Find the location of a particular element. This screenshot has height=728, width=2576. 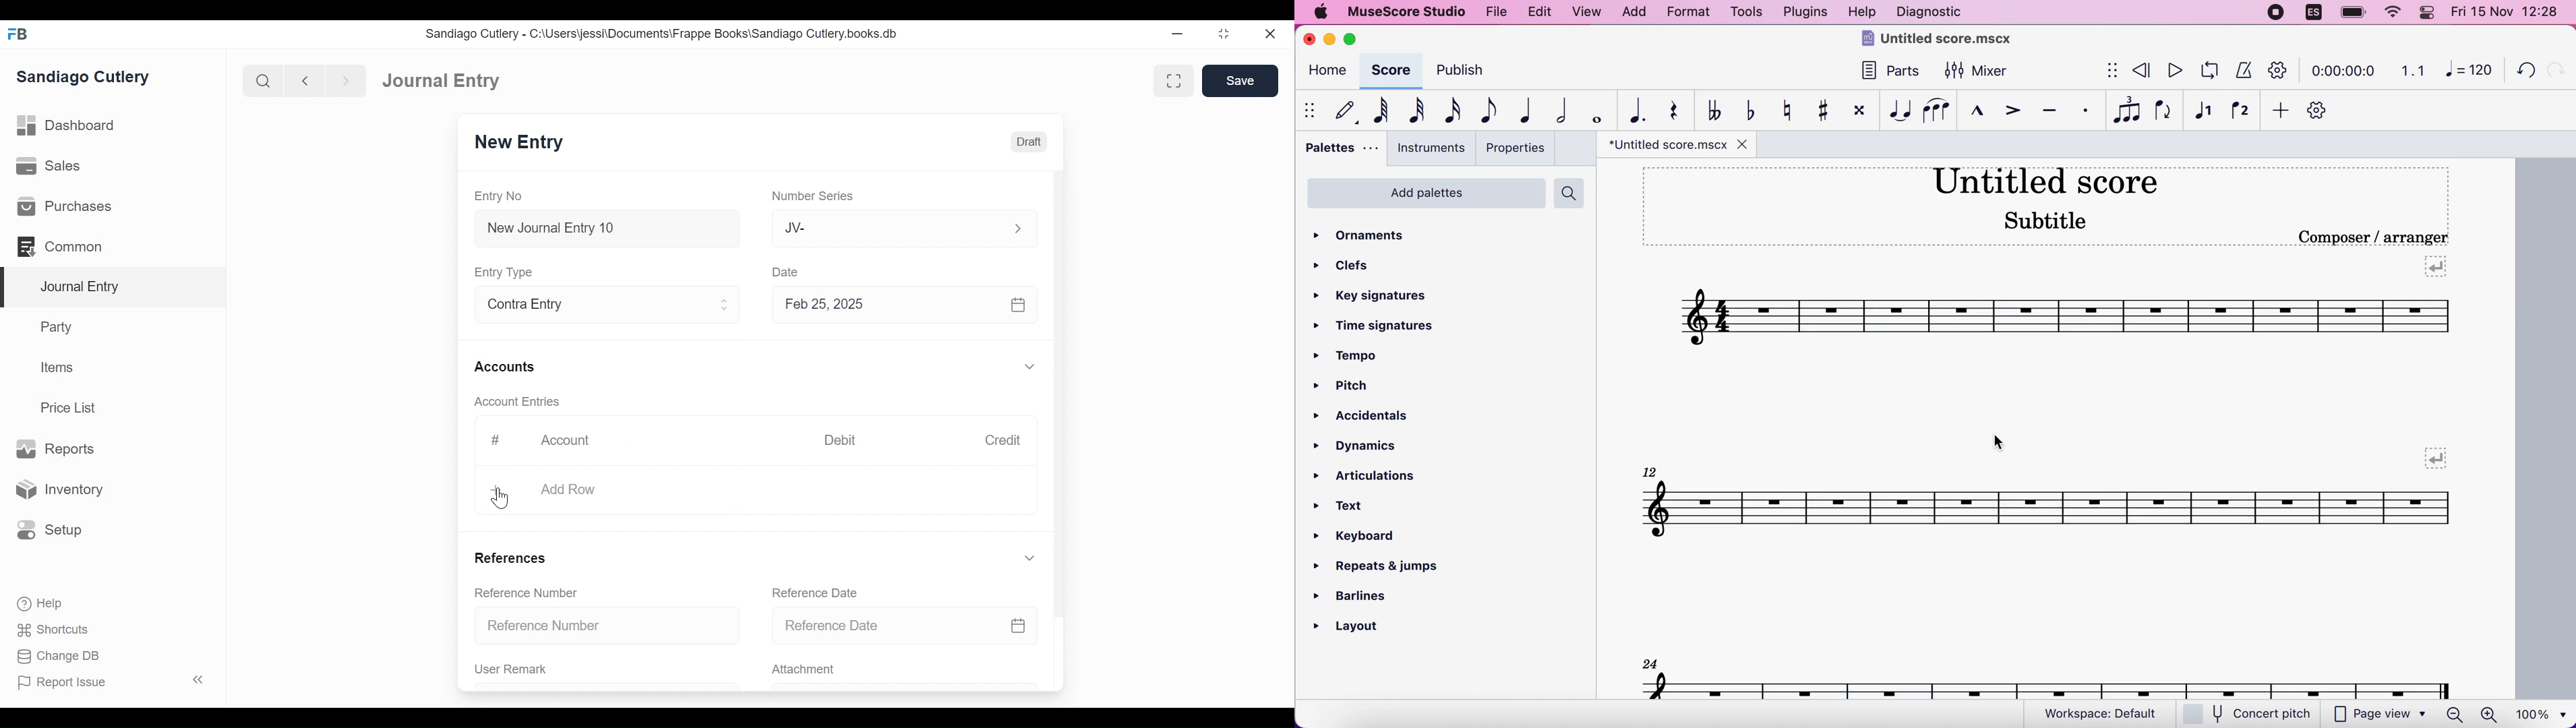

toggle double flat is located at coordinates (1714, 109).